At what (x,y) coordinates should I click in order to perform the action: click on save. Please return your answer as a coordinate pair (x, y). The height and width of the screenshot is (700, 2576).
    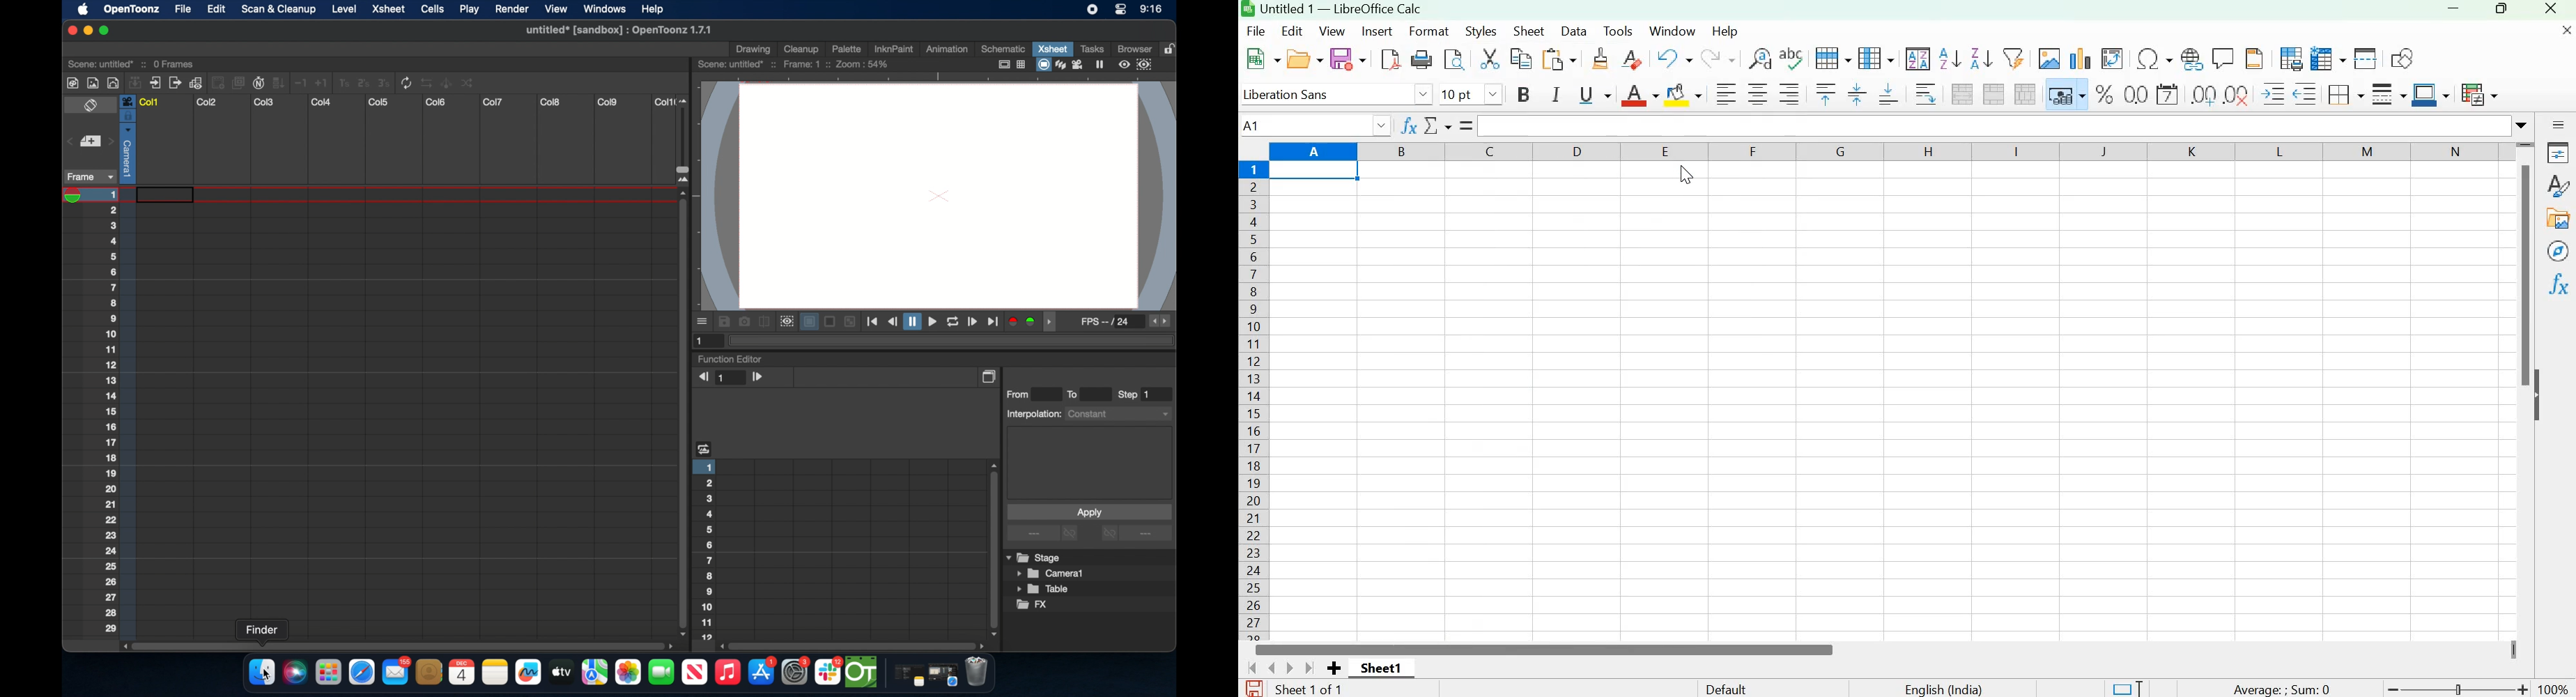
    Looking at the image, I should click on (725, 321).